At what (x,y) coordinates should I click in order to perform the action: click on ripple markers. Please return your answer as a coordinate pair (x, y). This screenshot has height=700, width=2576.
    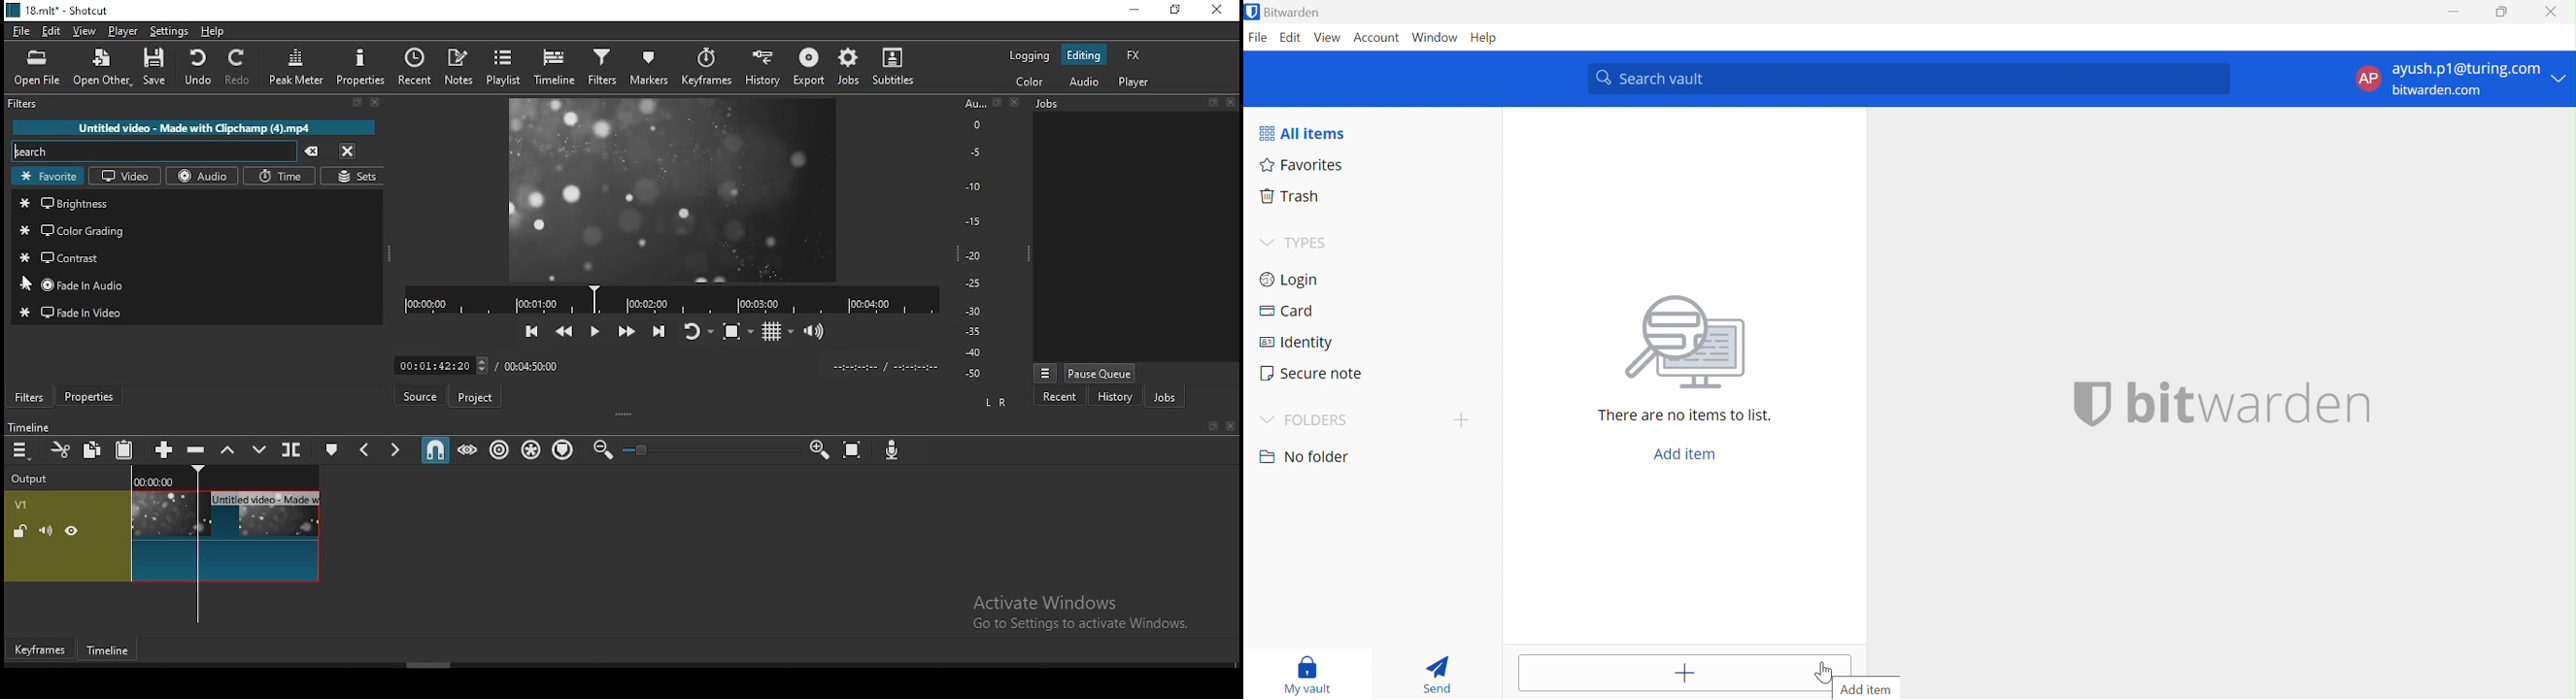
    Looking at the image, I should click on (565, 450).